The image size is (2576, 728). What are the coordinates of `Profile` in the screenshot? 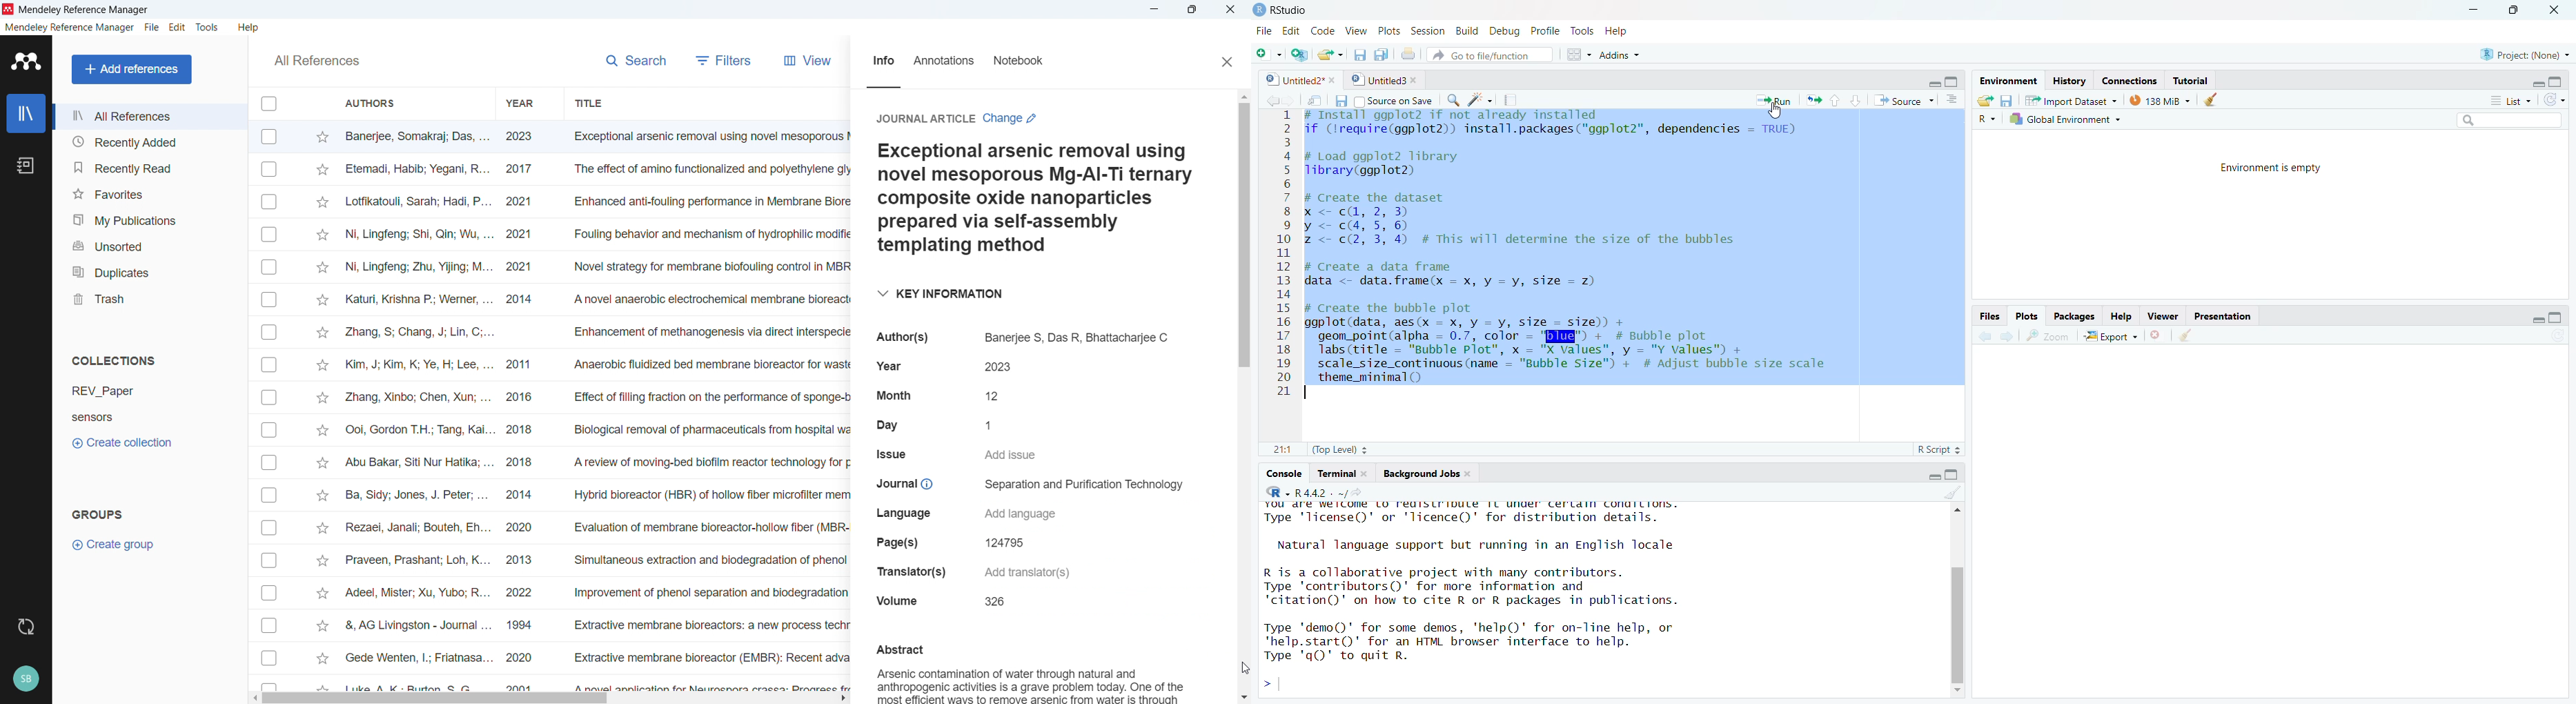 It's located at (1546, 30).